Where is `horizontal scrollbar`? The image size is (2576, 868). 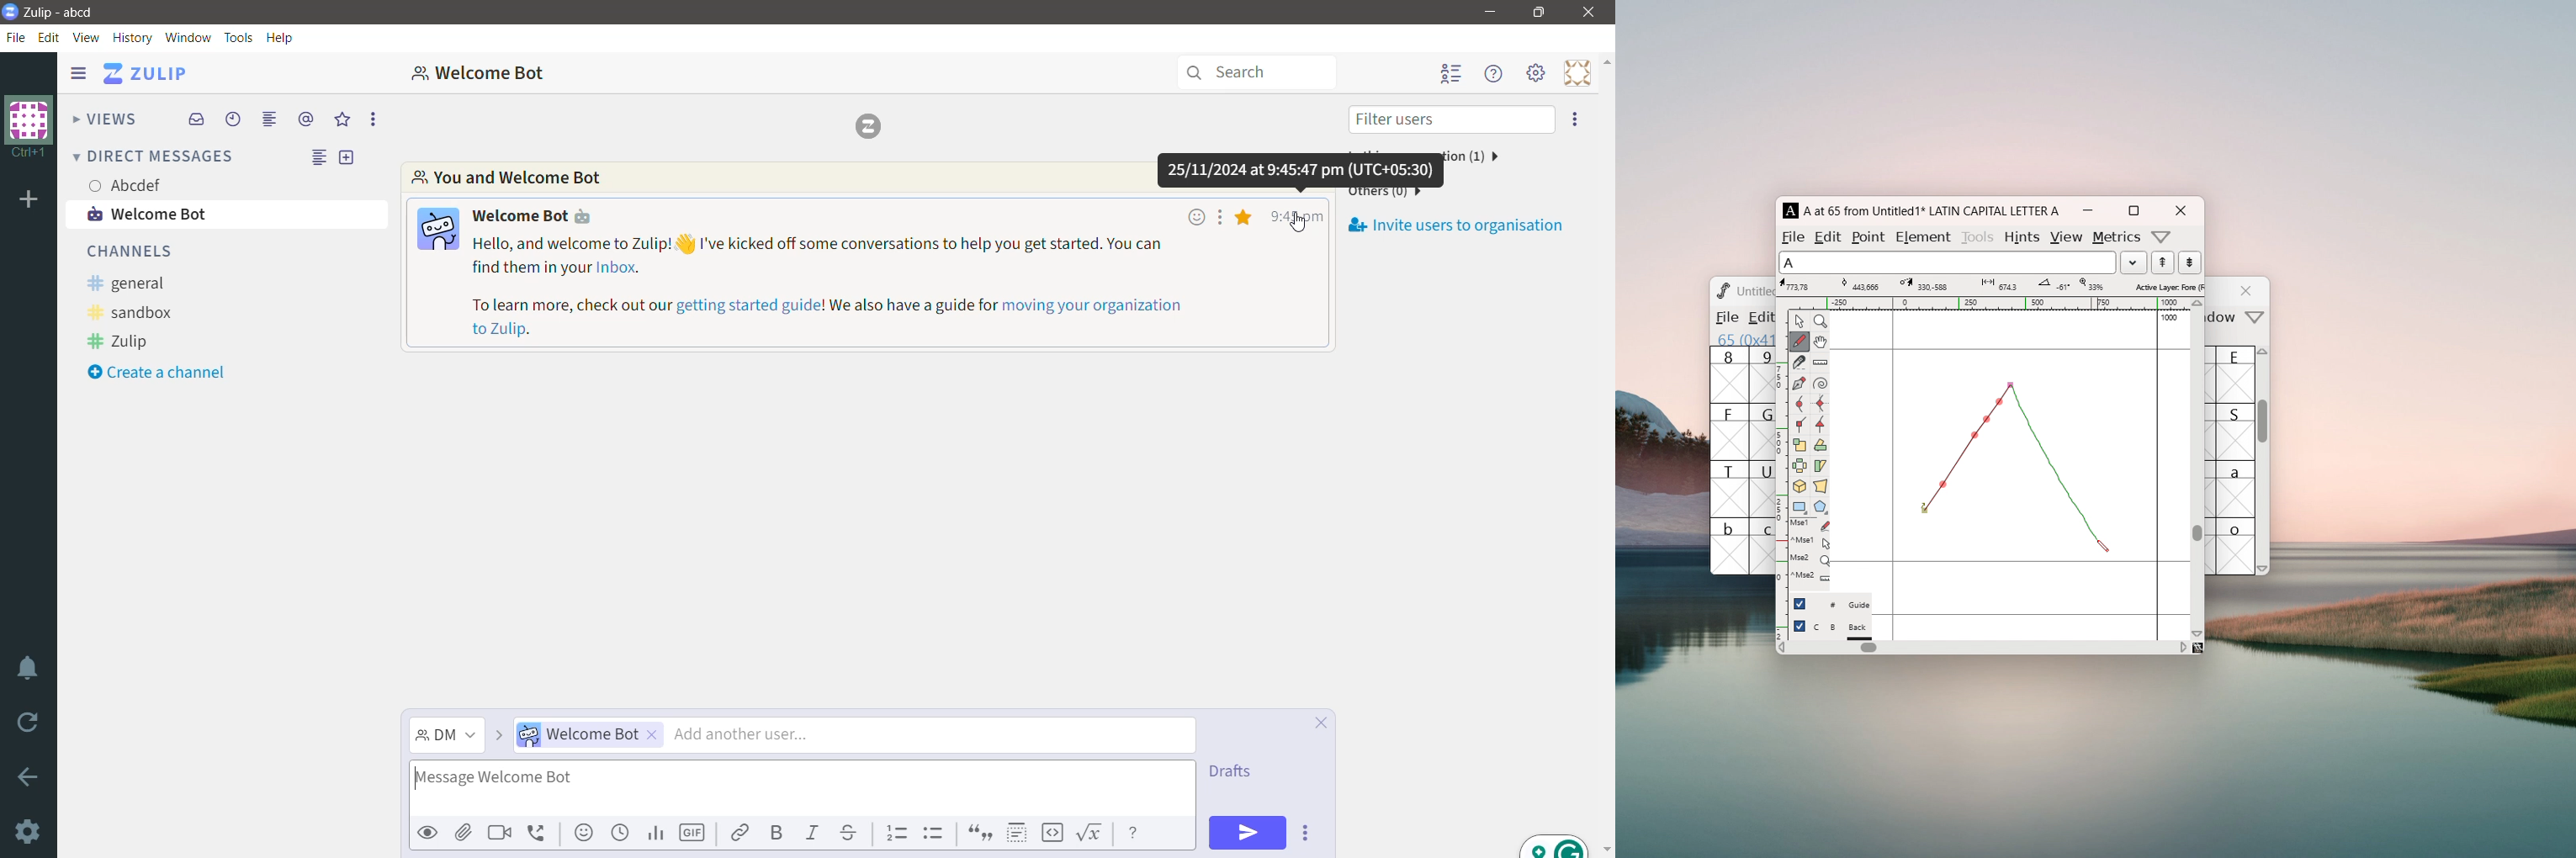
horizontal scrollbar is located at coordinates (1869, 647).